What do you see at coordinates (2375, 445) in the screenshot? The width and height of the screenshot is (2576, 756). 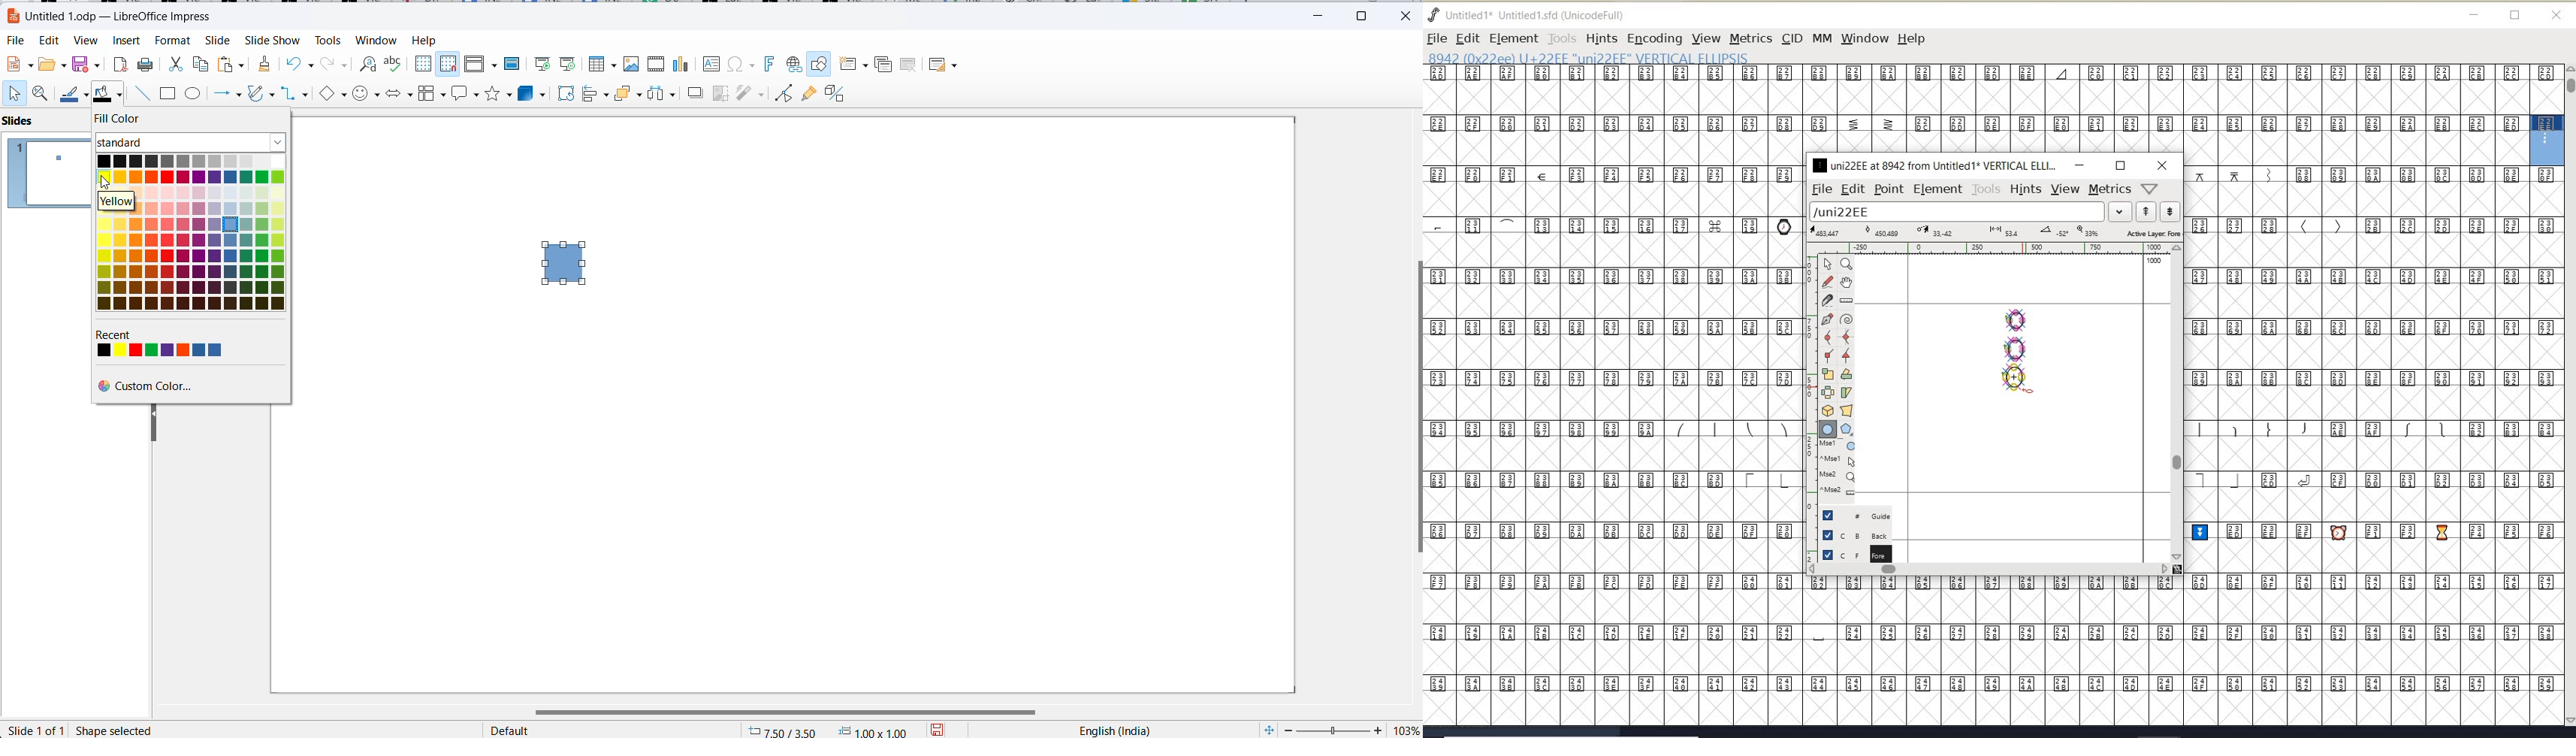 I see `GLYPHY CHARACTERS & NUMBERS` at bounding box center [2375, 445].